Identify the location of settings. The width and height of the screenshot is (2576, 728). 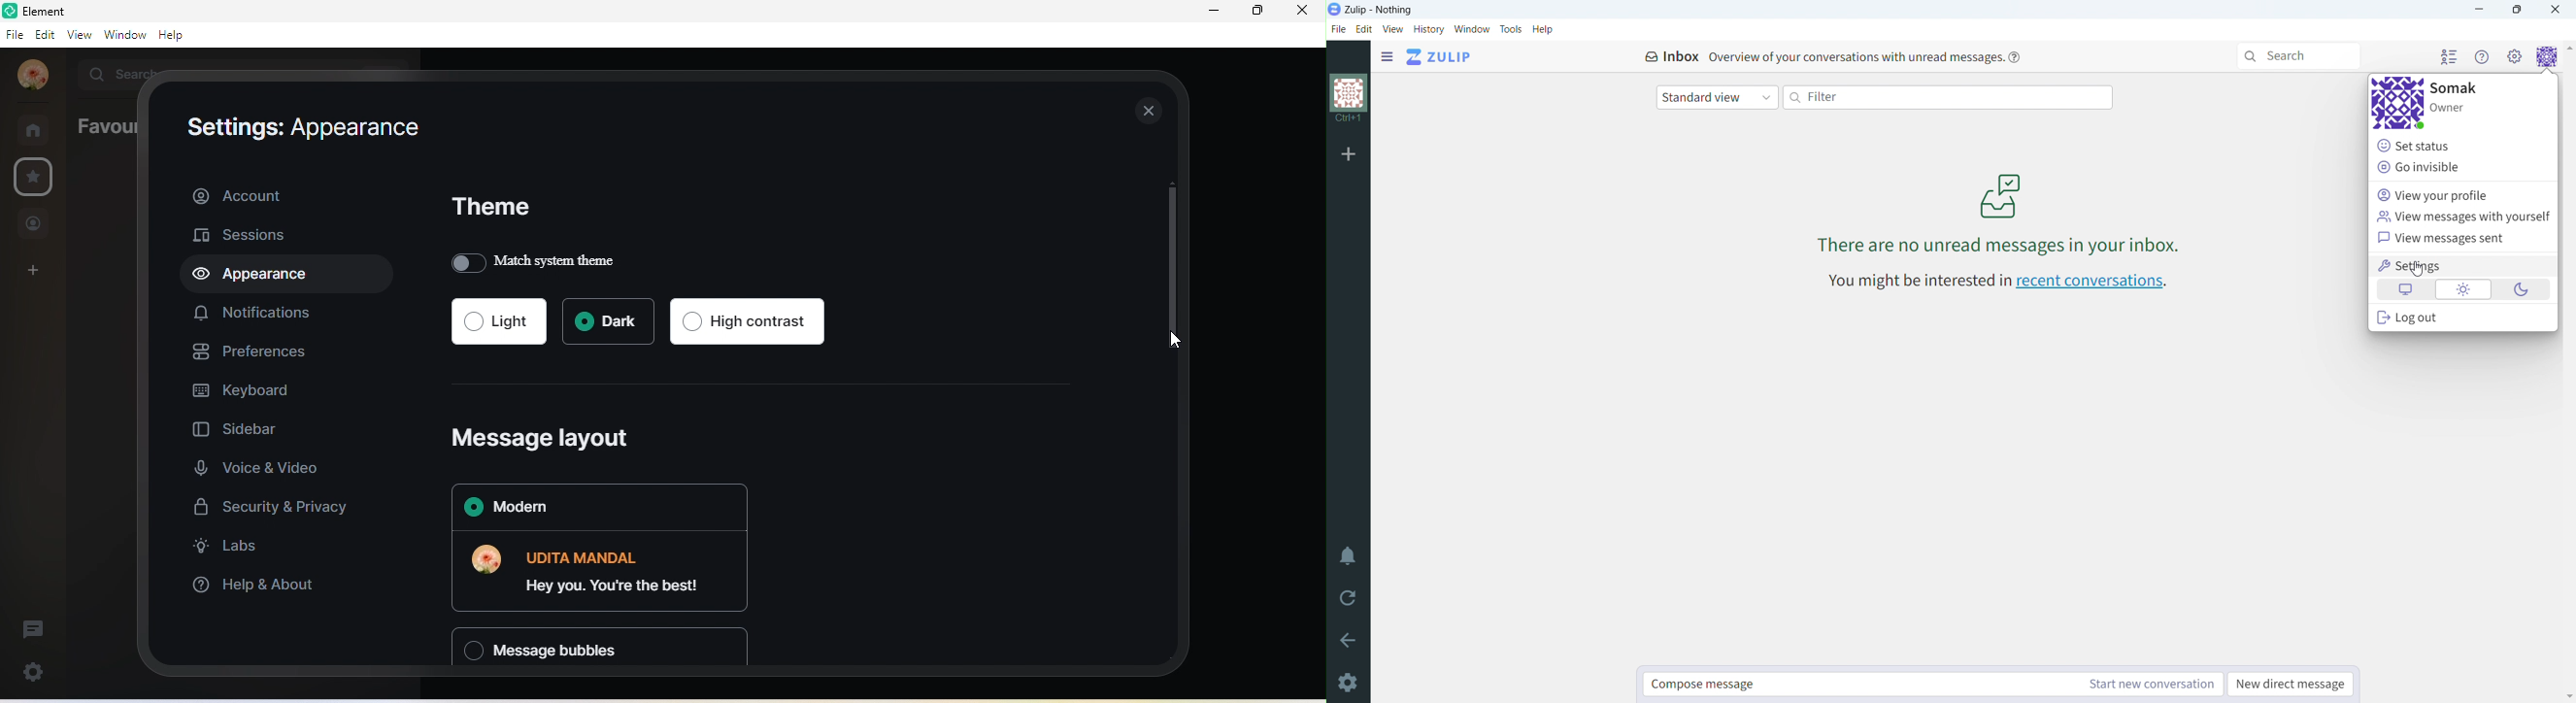
(2464, 264).